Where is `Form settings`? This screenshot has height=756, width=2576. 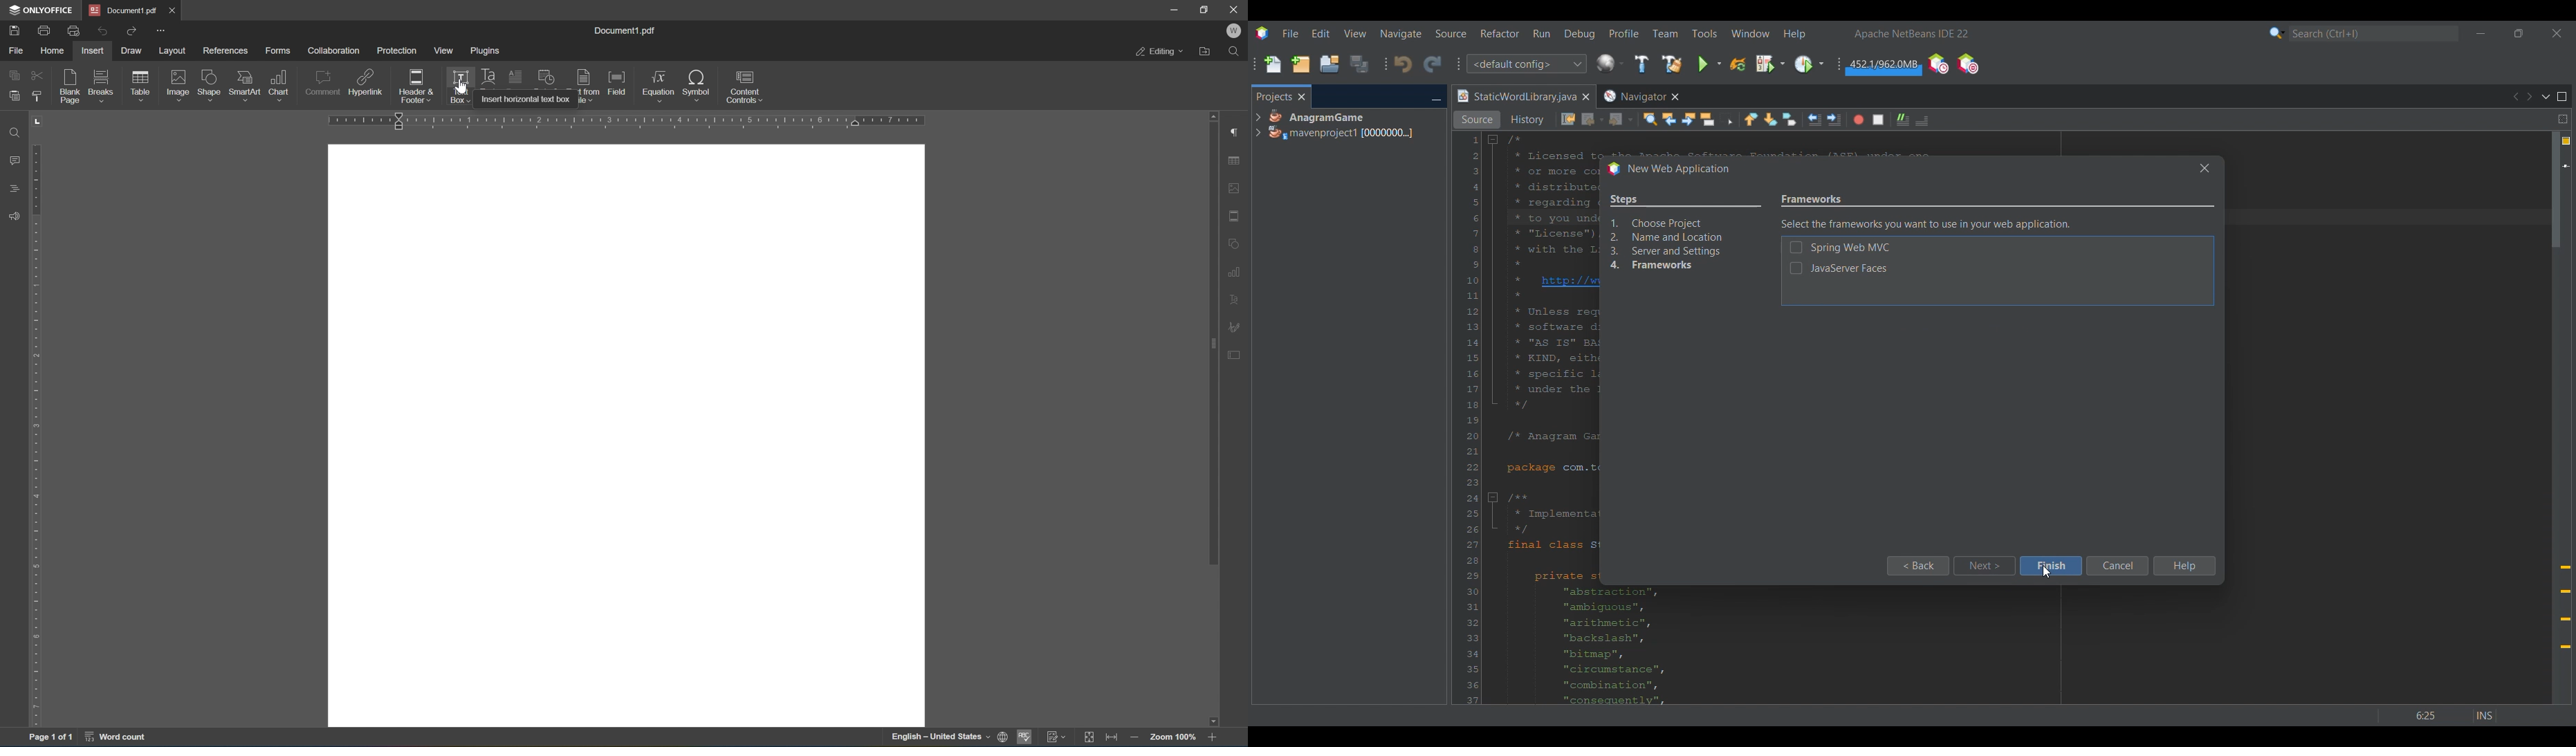
Form settings is located at coordinates (1236, 353).